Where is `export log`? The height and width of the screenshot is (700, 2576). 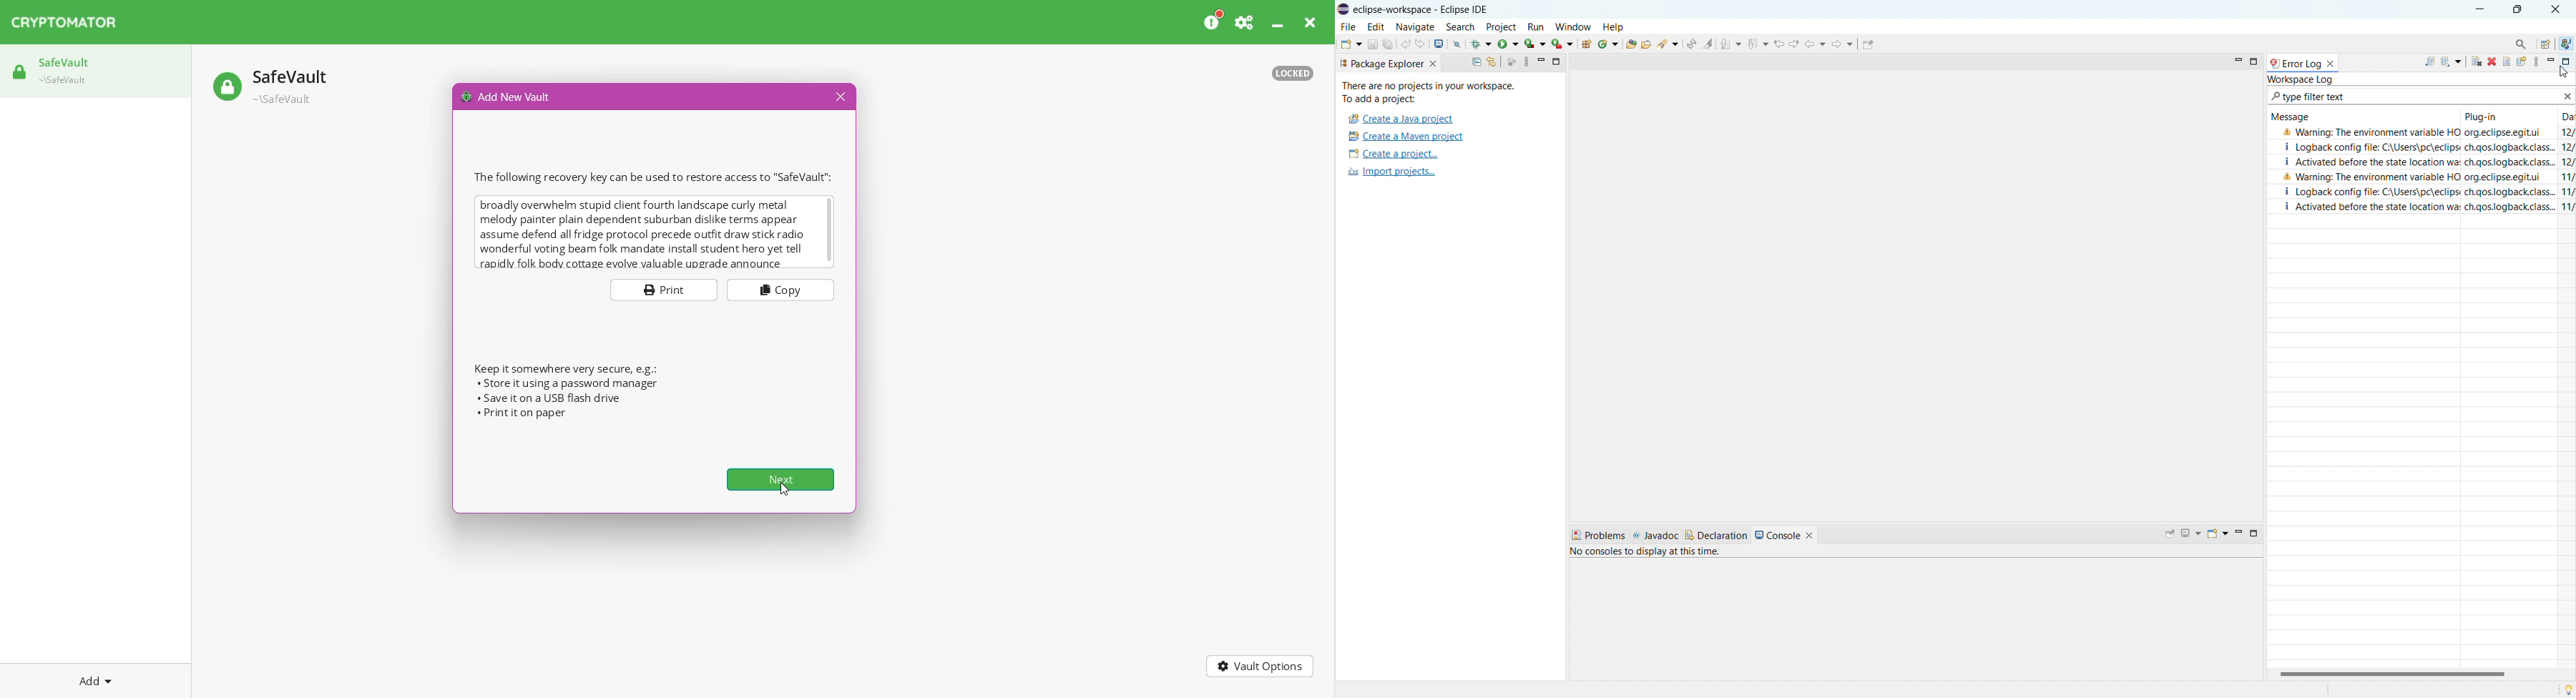 export log is located at coordinates (2431, 61).